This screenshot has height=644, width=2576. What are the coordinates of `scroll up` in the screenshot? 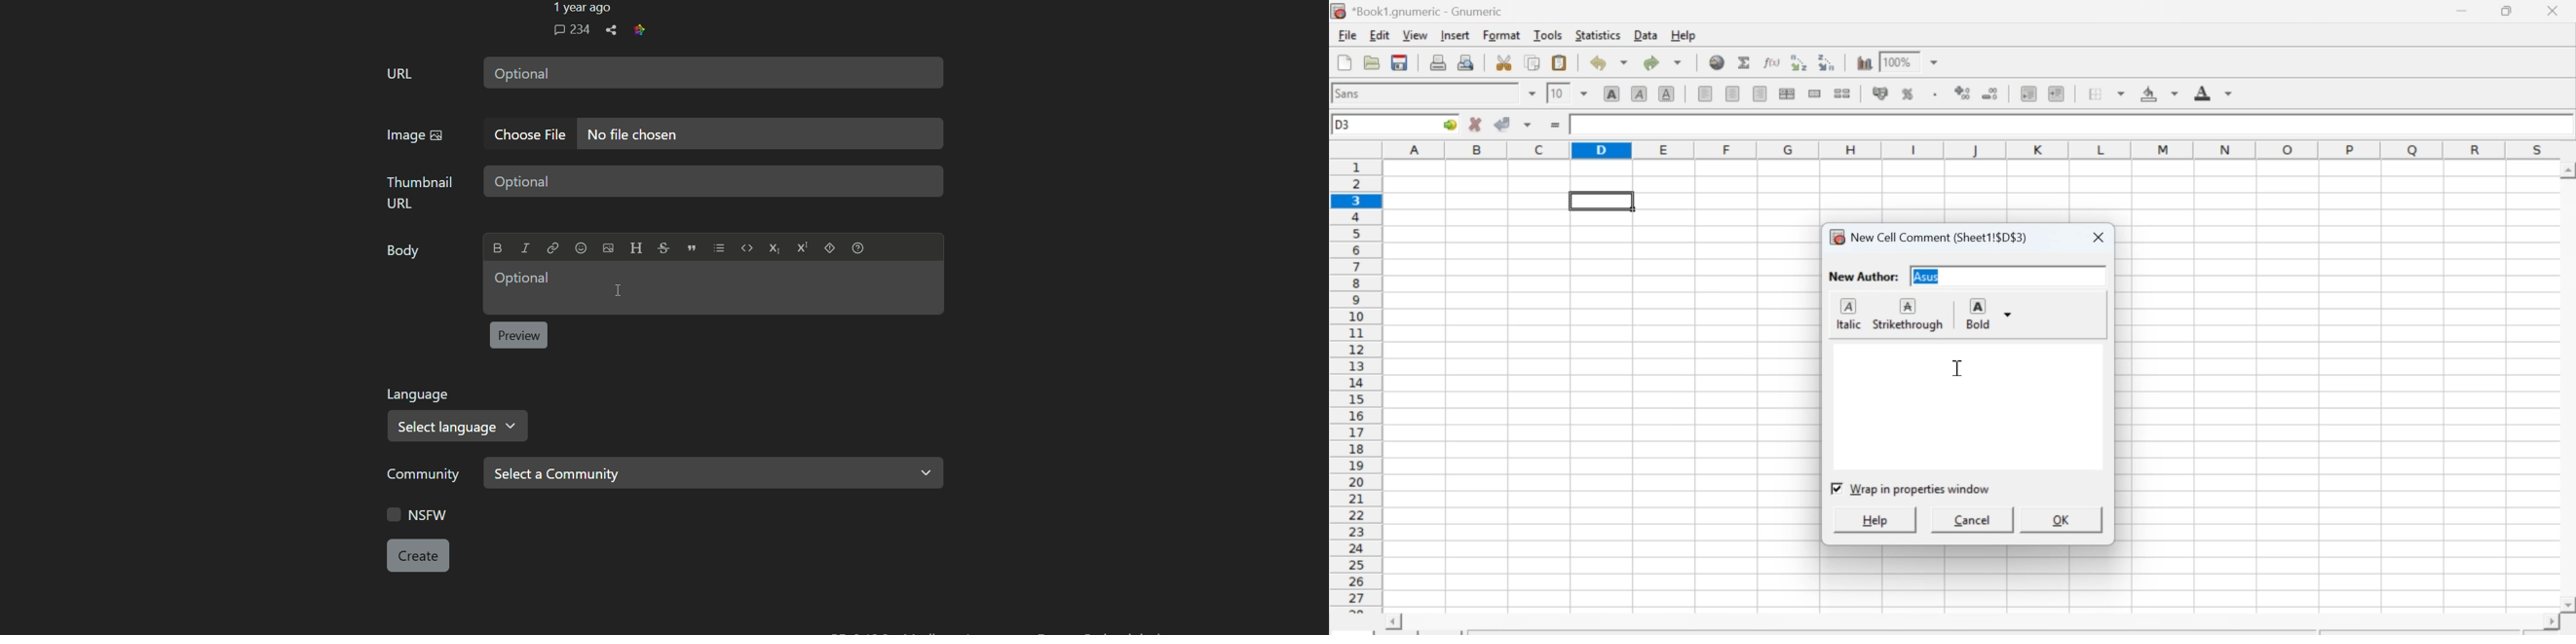 It's located at (2568, 170).